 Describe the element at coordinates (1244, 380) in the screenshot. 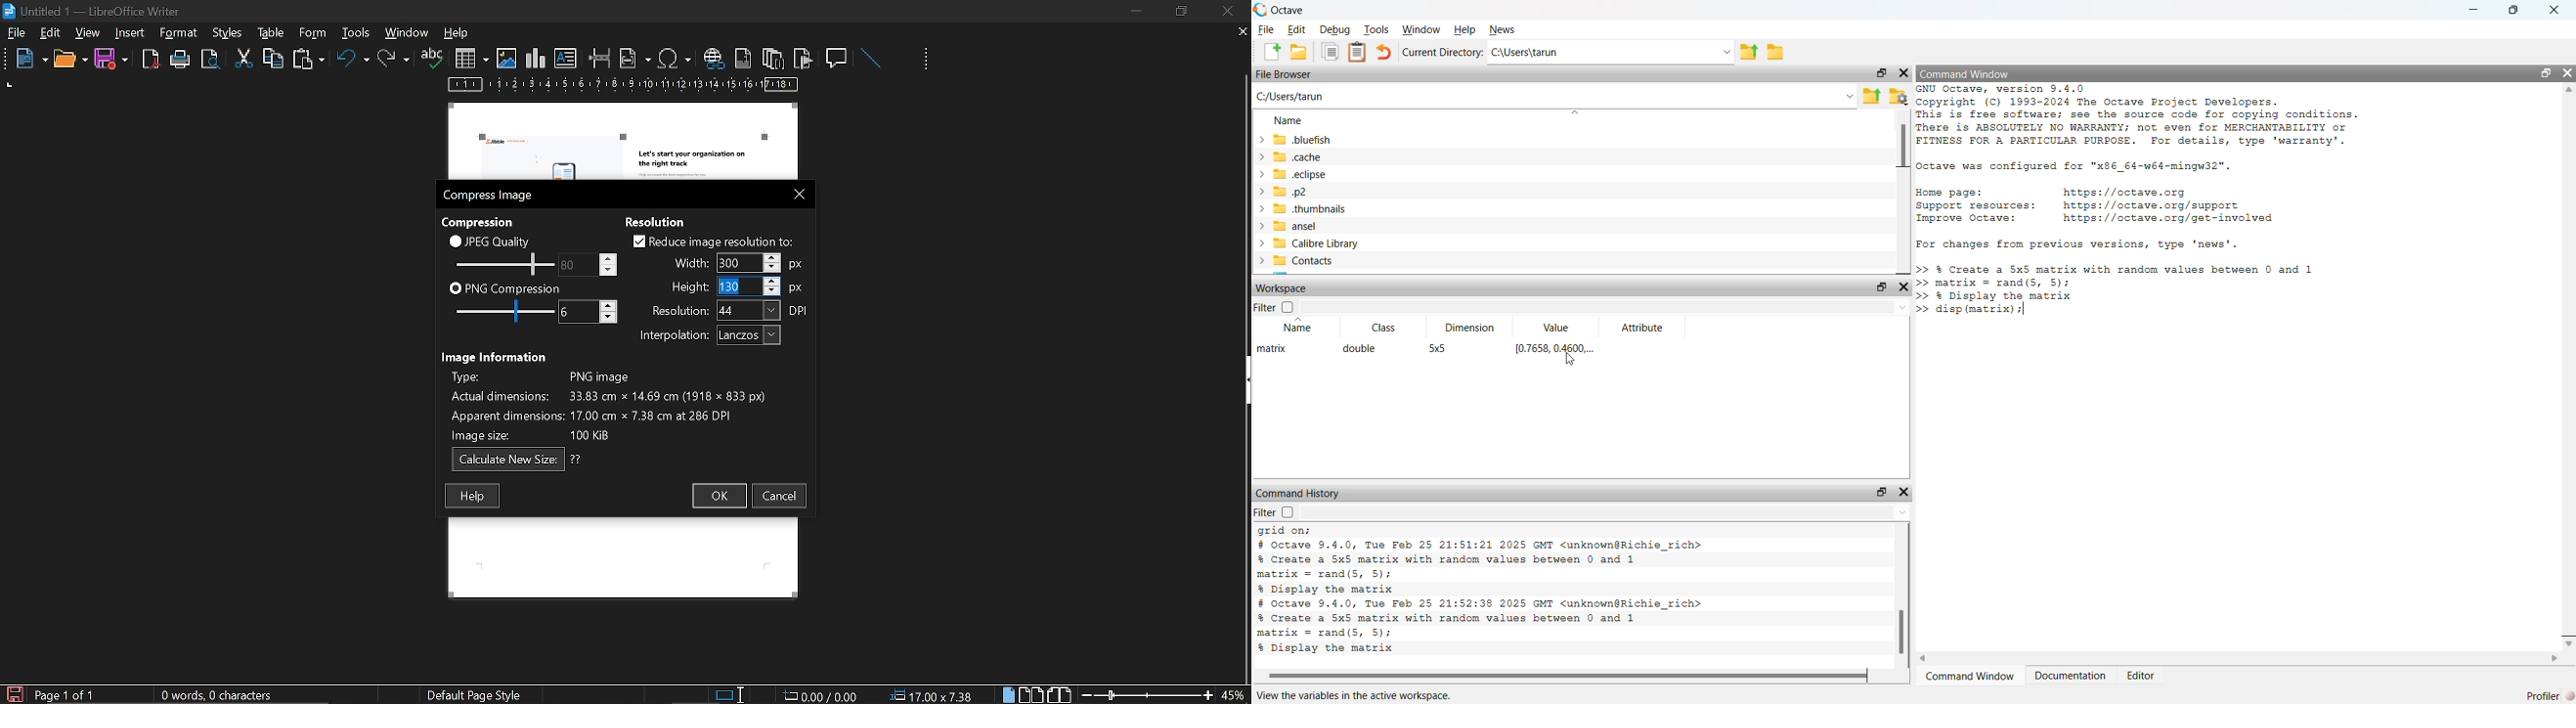

I see `side bar menu` at that location.